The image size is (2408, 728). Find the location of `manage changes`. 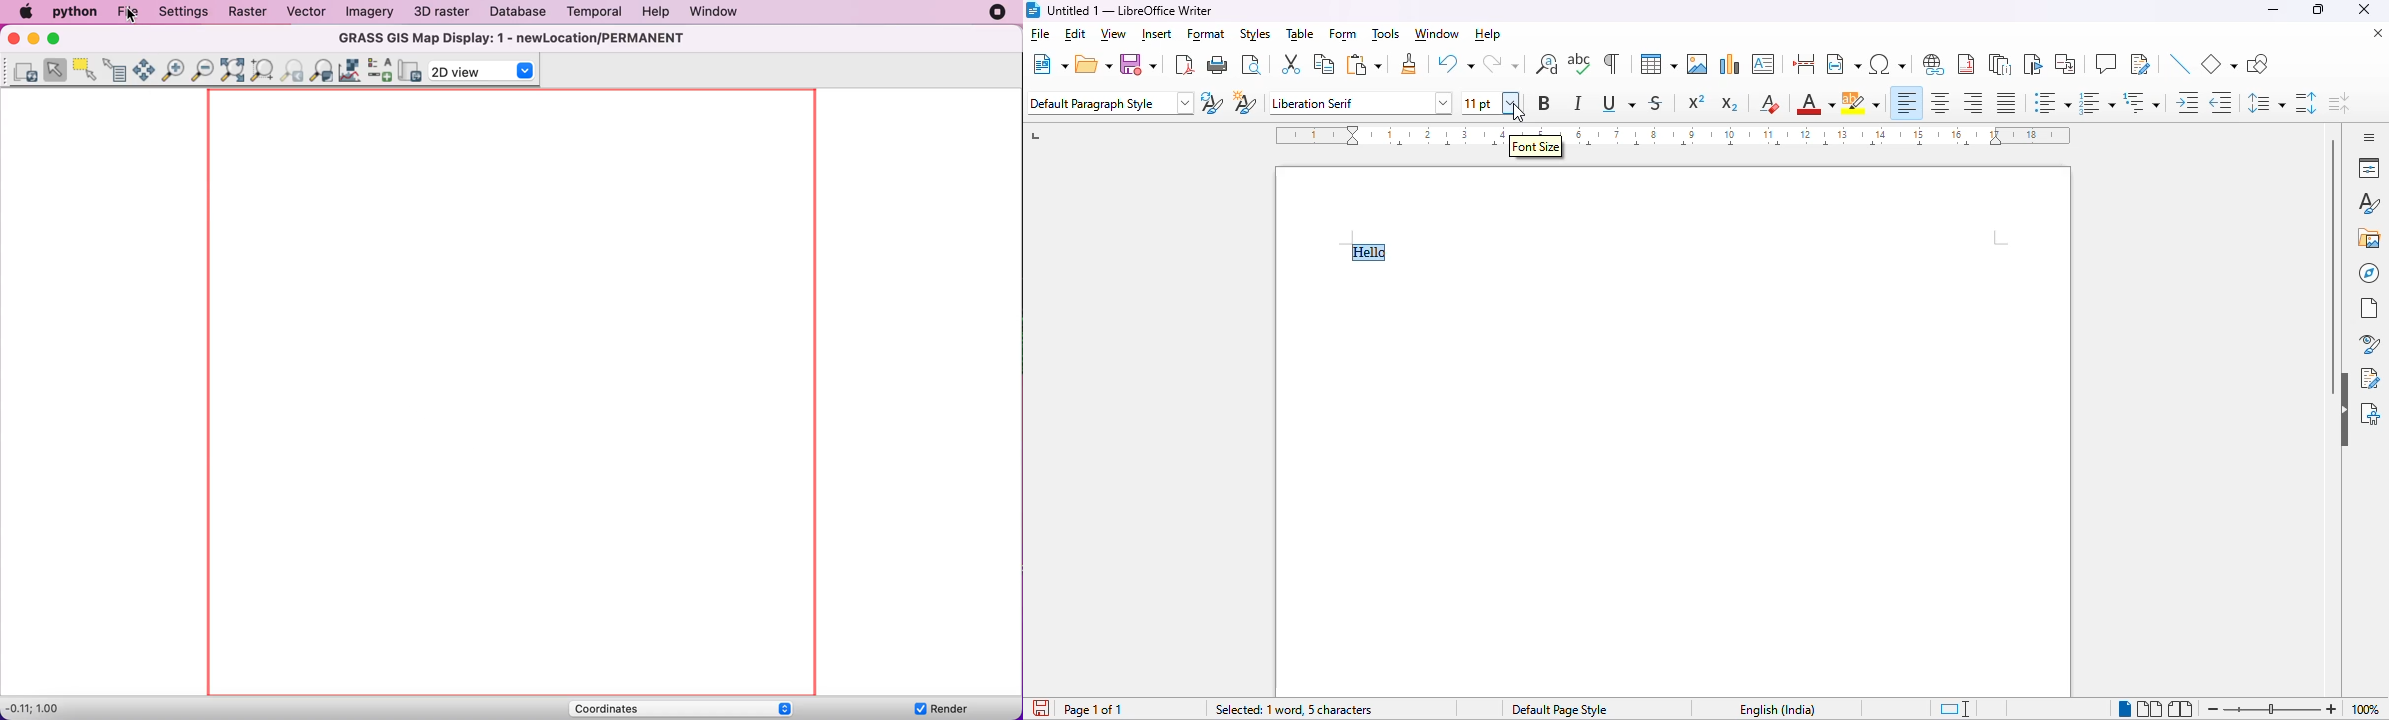

manage changes is located at coordinates (2372, 378).